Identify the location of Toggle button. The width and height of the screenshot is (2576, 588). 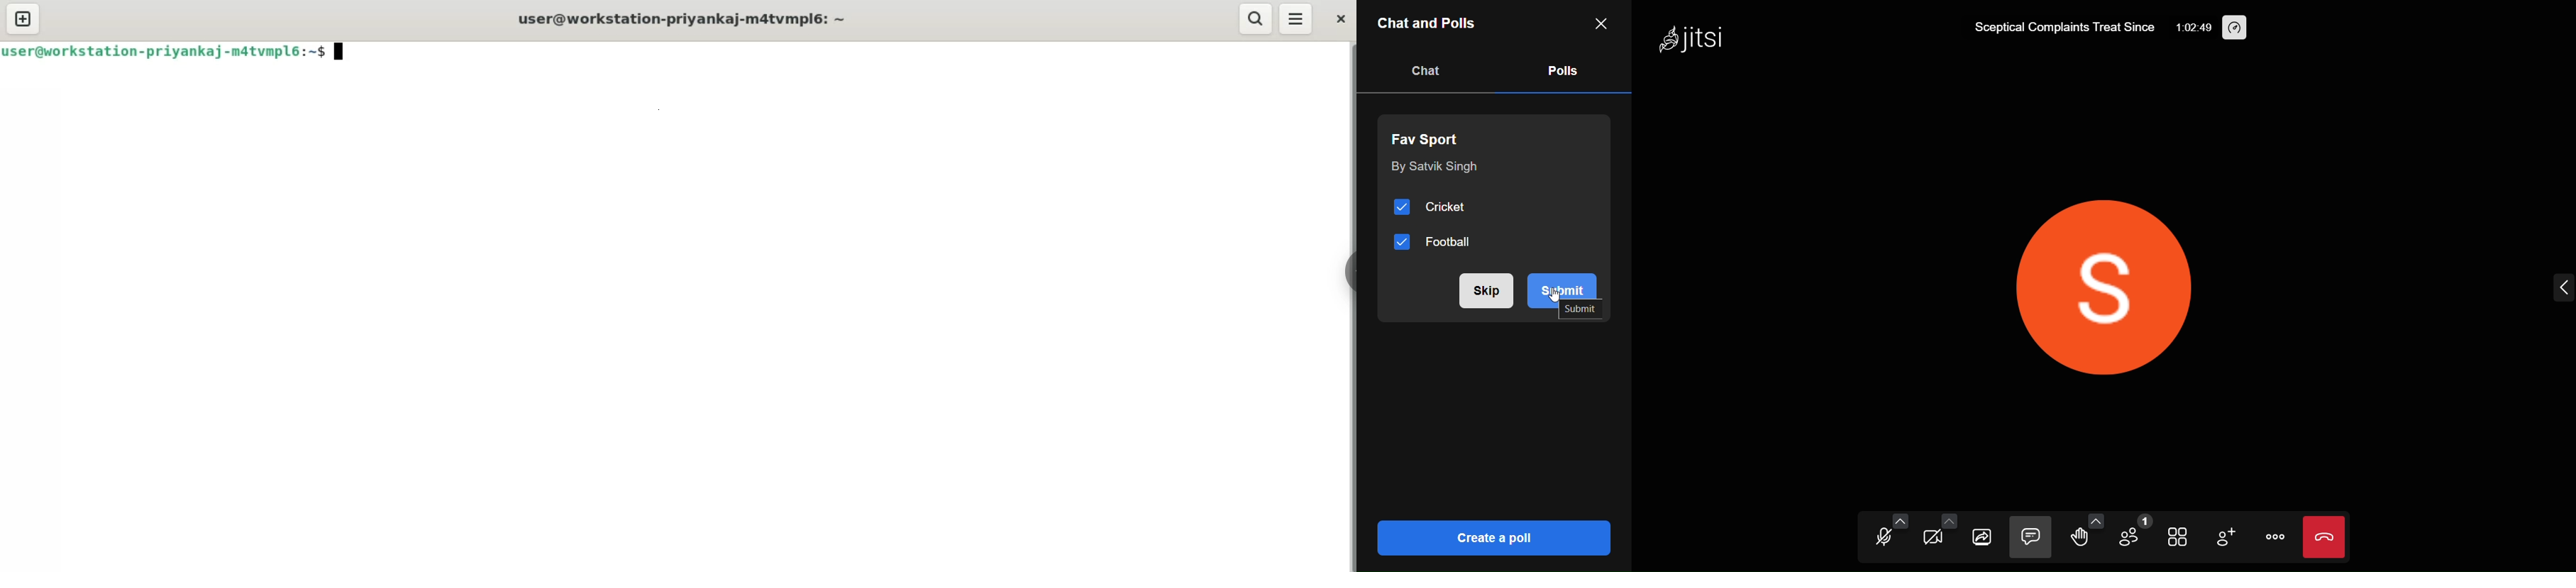
(1340, 269).